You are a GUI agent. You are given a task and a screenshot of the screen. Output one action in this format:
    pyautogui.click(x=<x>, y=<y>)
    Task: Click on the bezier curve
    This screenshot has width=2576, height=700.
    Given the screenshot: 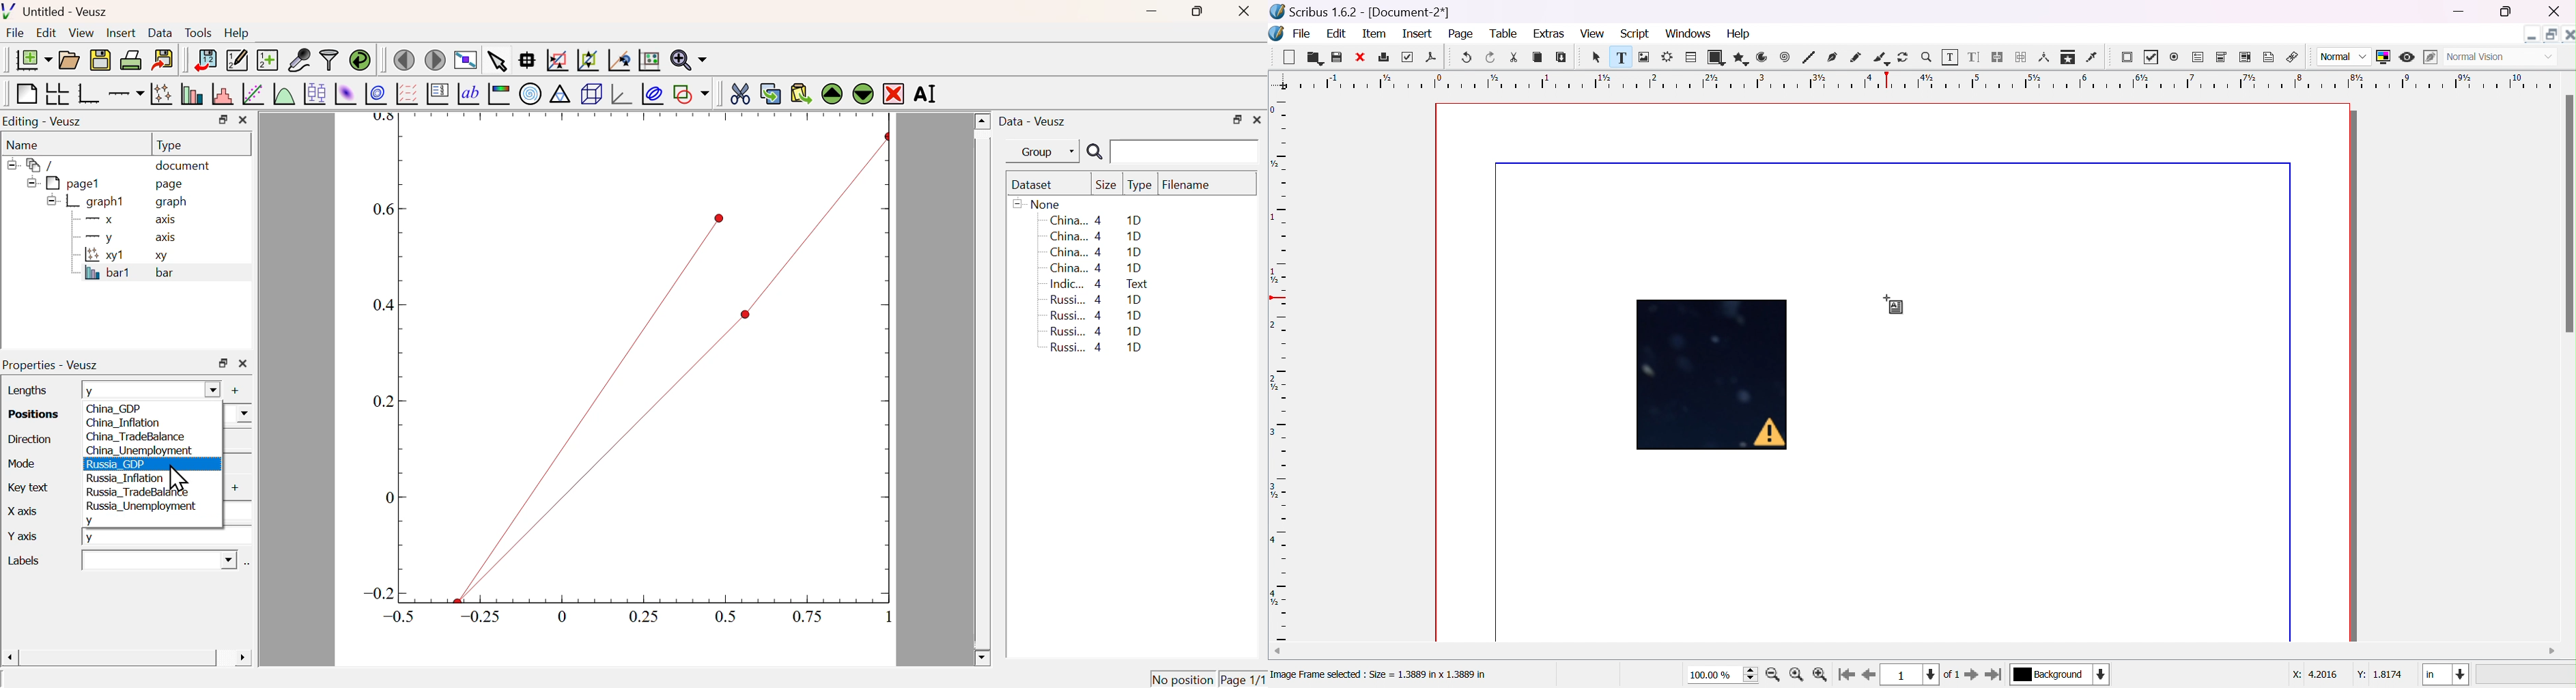 What is the action you would take?
    pyautogui.click(x=1833, y=57)
    